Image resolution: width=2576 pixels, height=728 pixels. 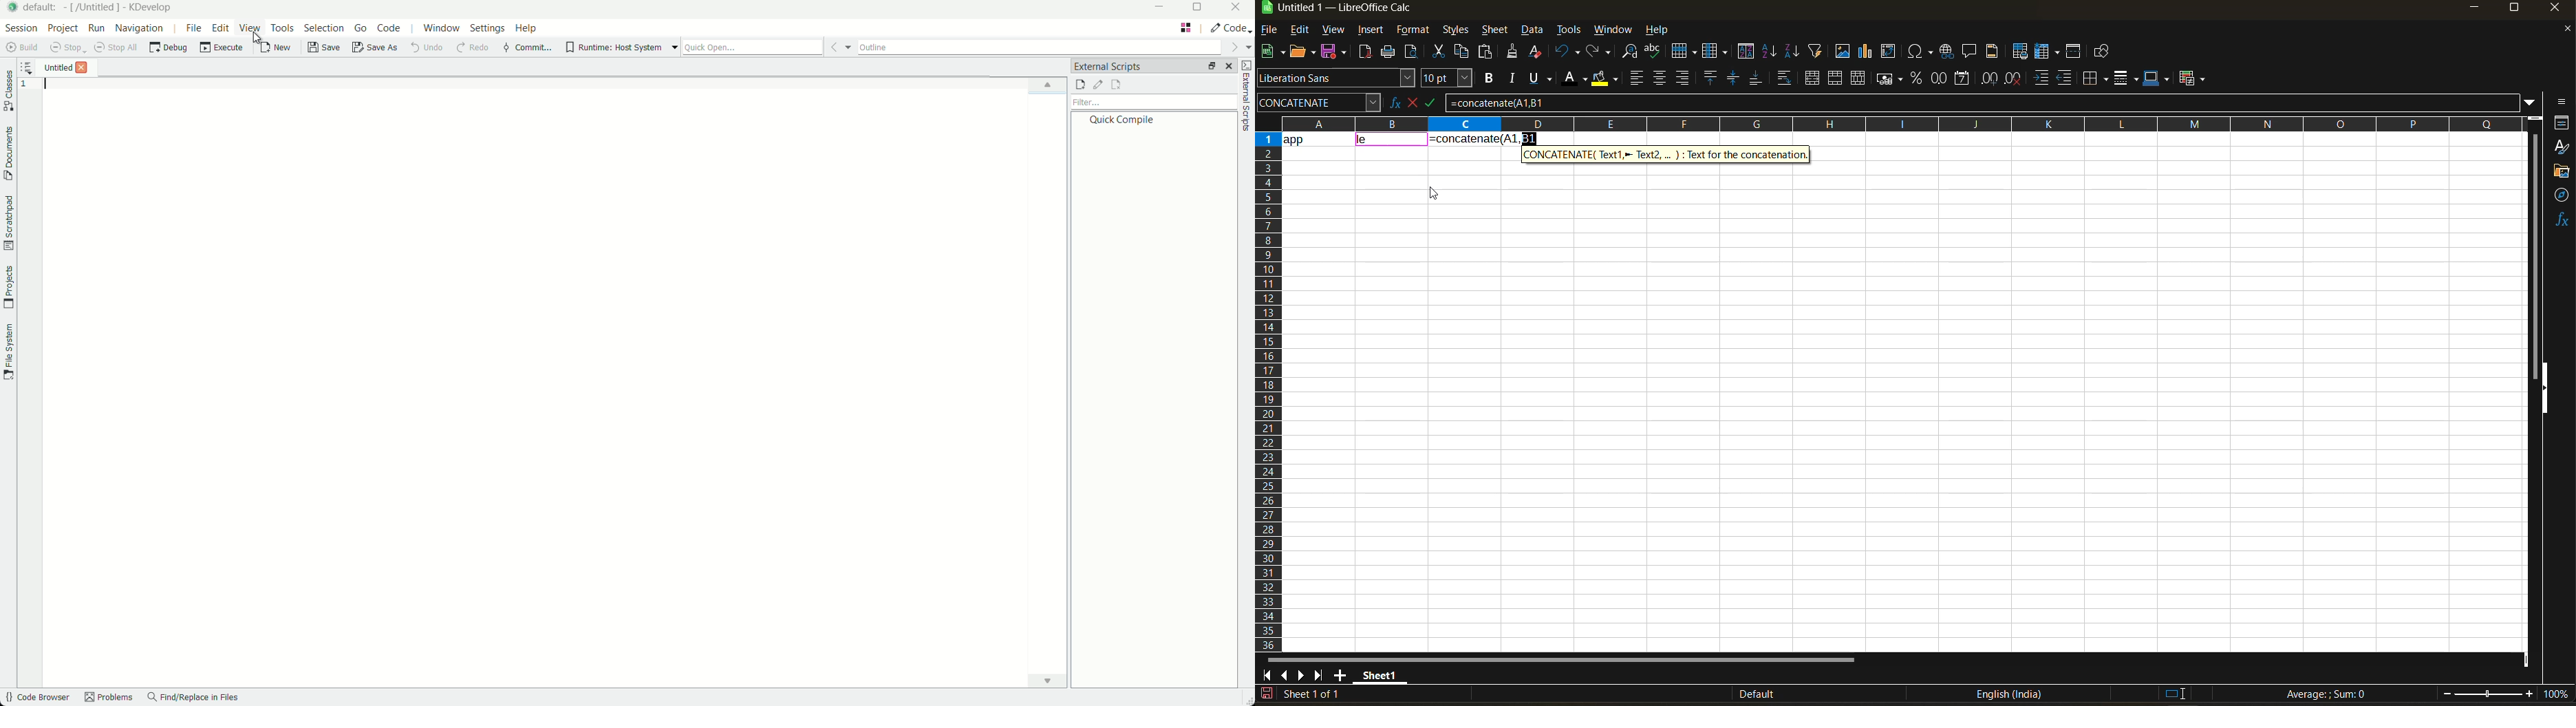 I want to click on freeze rows and columns, so click(x=2050, y=52).